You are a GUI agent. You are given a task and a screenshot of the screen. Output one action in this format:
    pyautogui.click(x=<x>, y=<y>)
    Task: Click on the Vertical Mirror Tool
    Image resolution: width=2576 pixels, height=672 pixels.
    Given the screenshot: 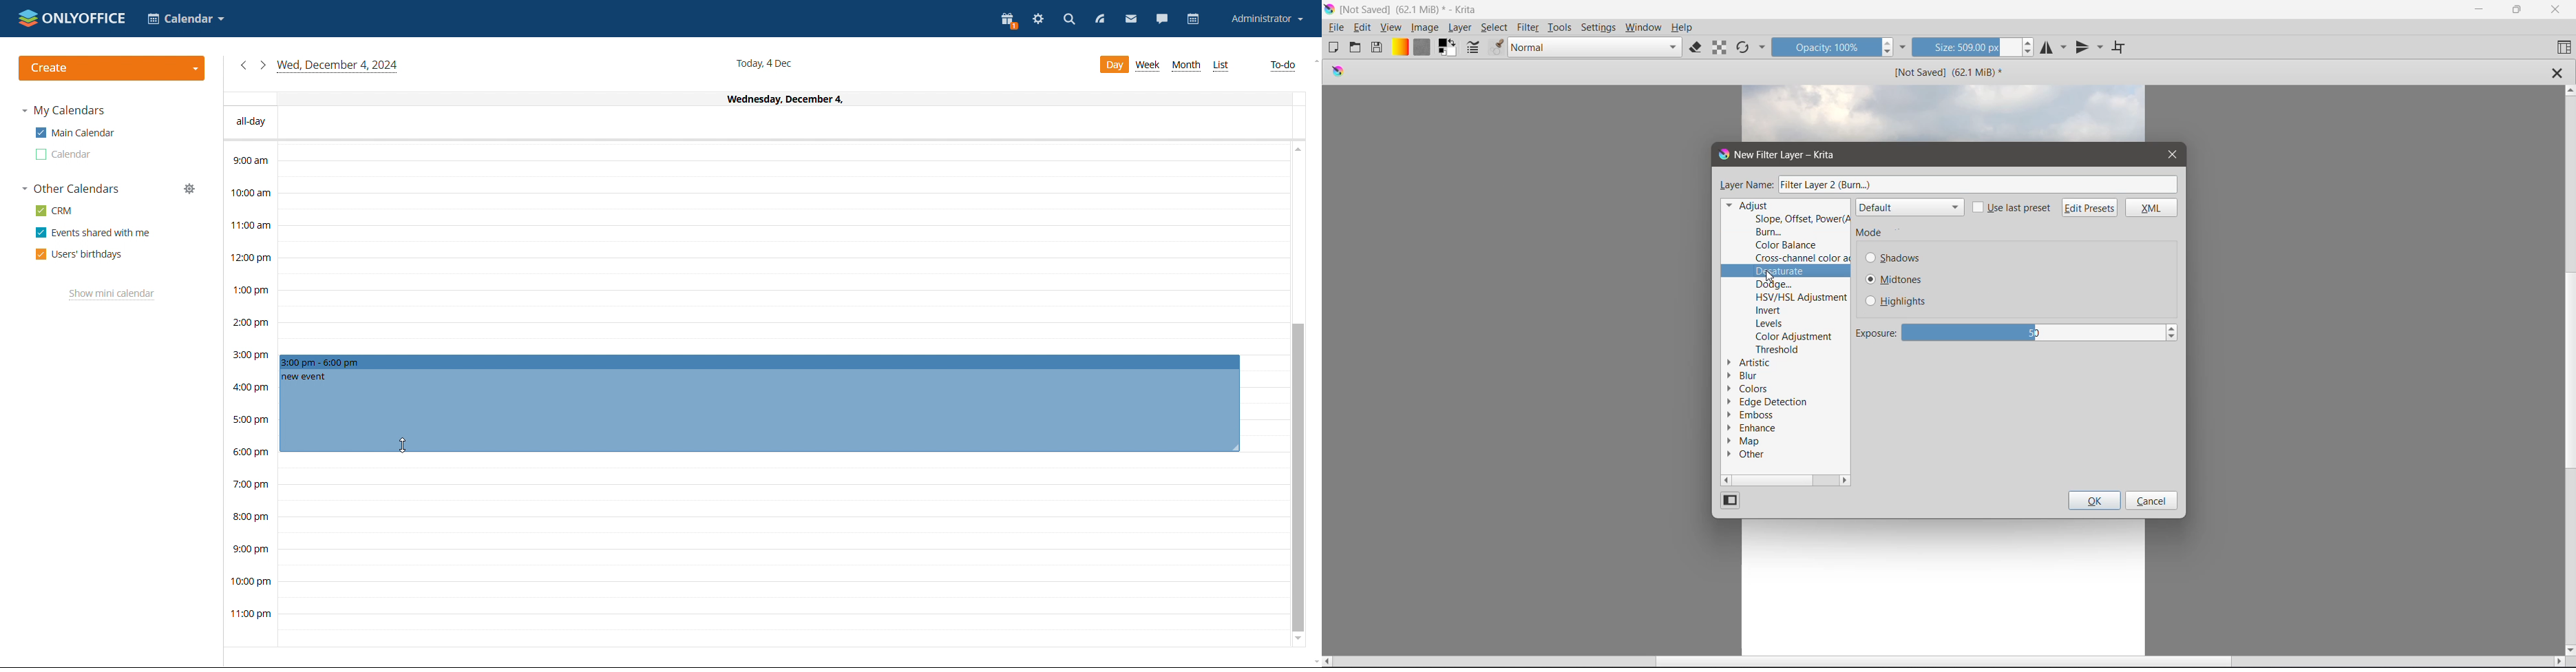 What is the action you would take?
    pyautogui.click(x=2089, y=48)
    